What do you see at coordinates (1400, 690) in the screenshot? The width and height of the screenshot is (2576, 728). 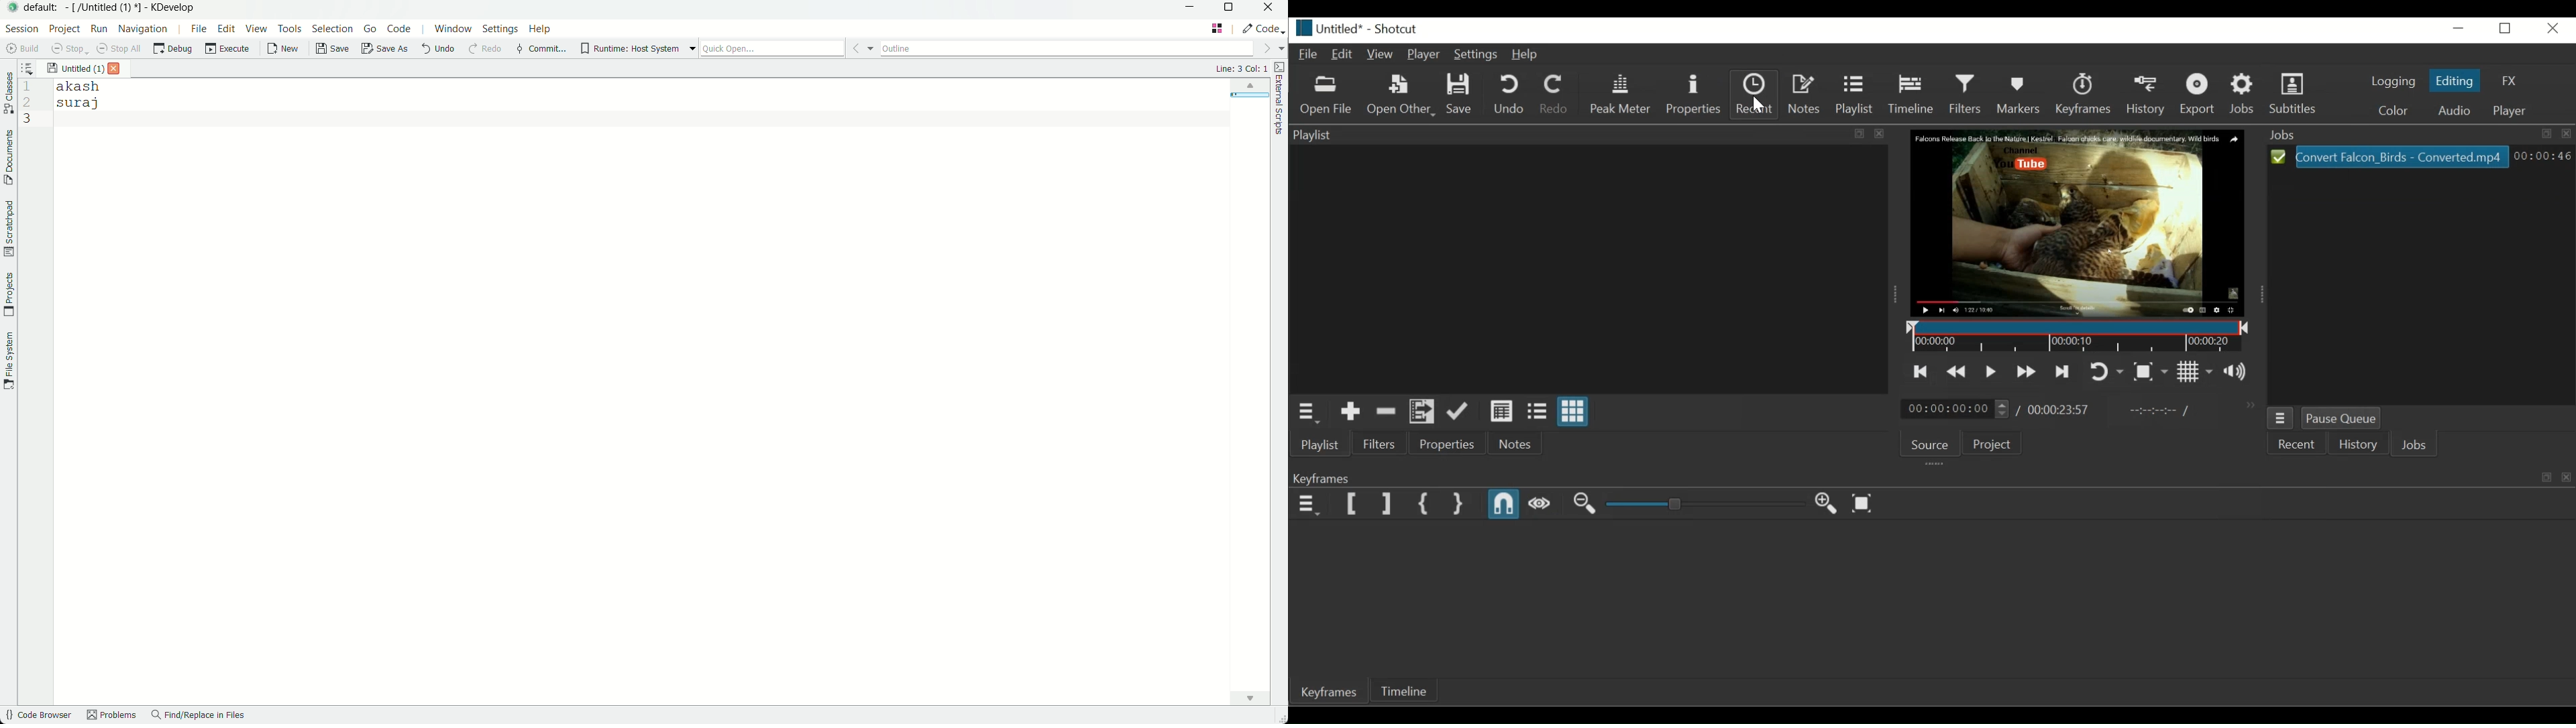 I see `Timeline` at bounding box center [1400, 690].